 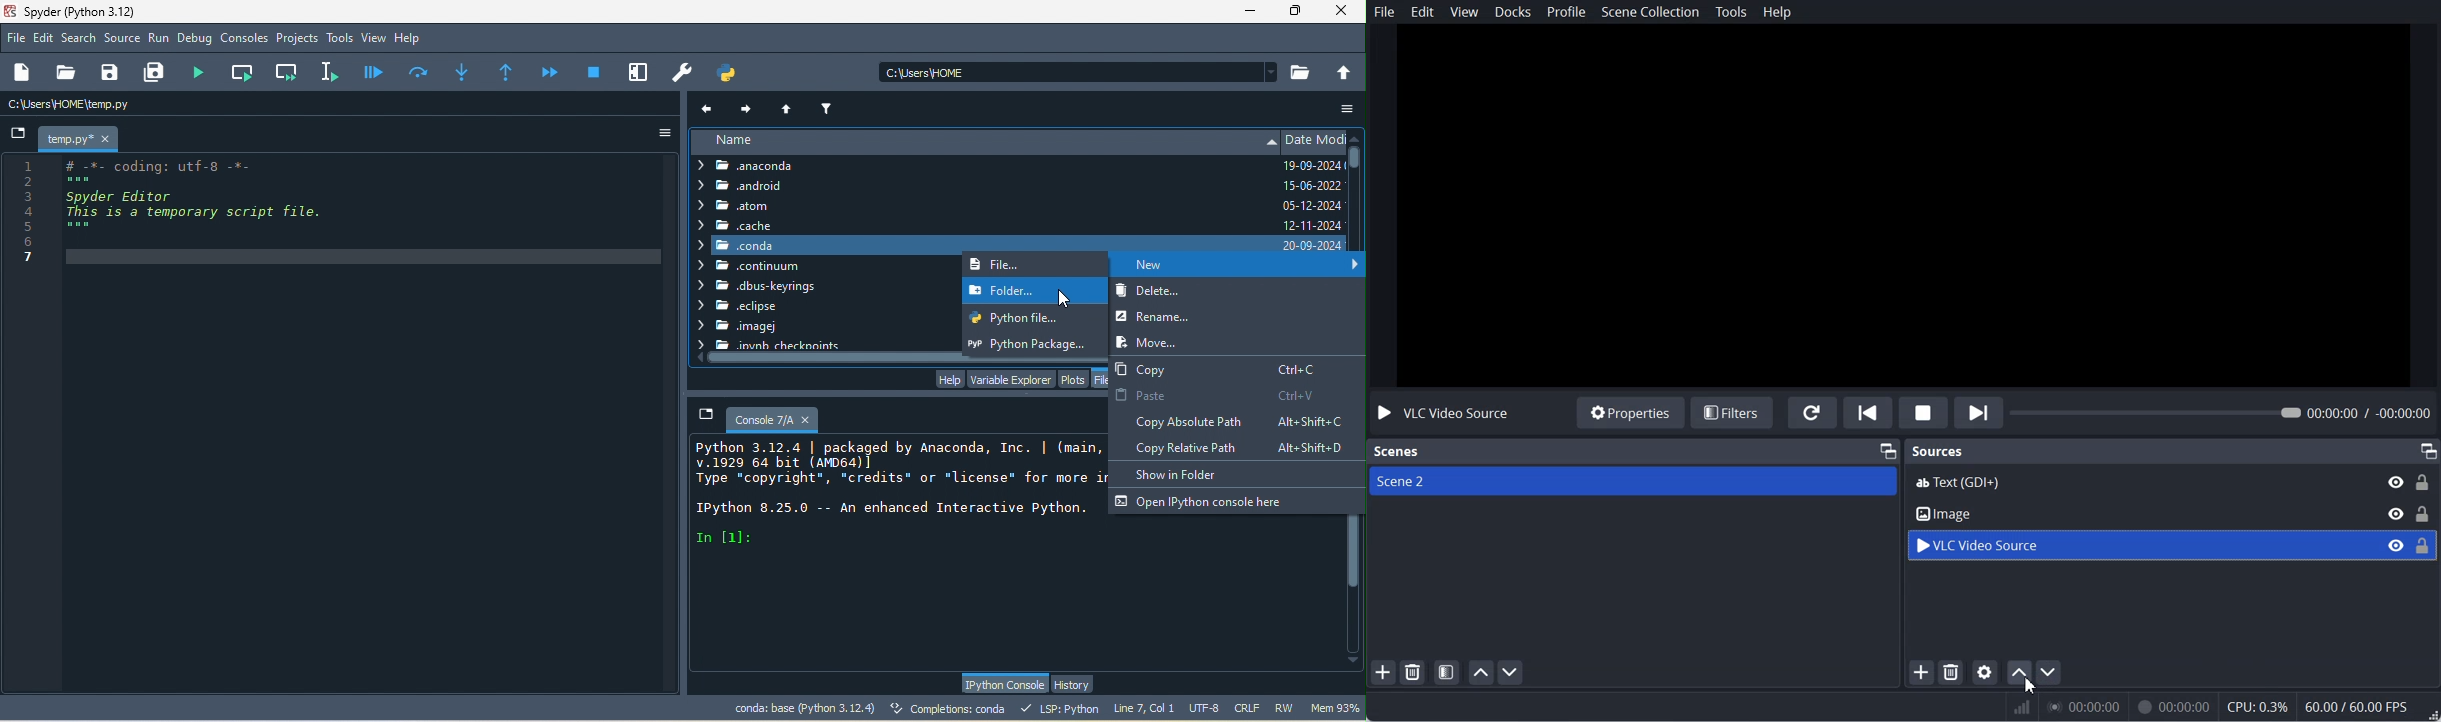 I want to click on View, so click(x=1464, y=12).